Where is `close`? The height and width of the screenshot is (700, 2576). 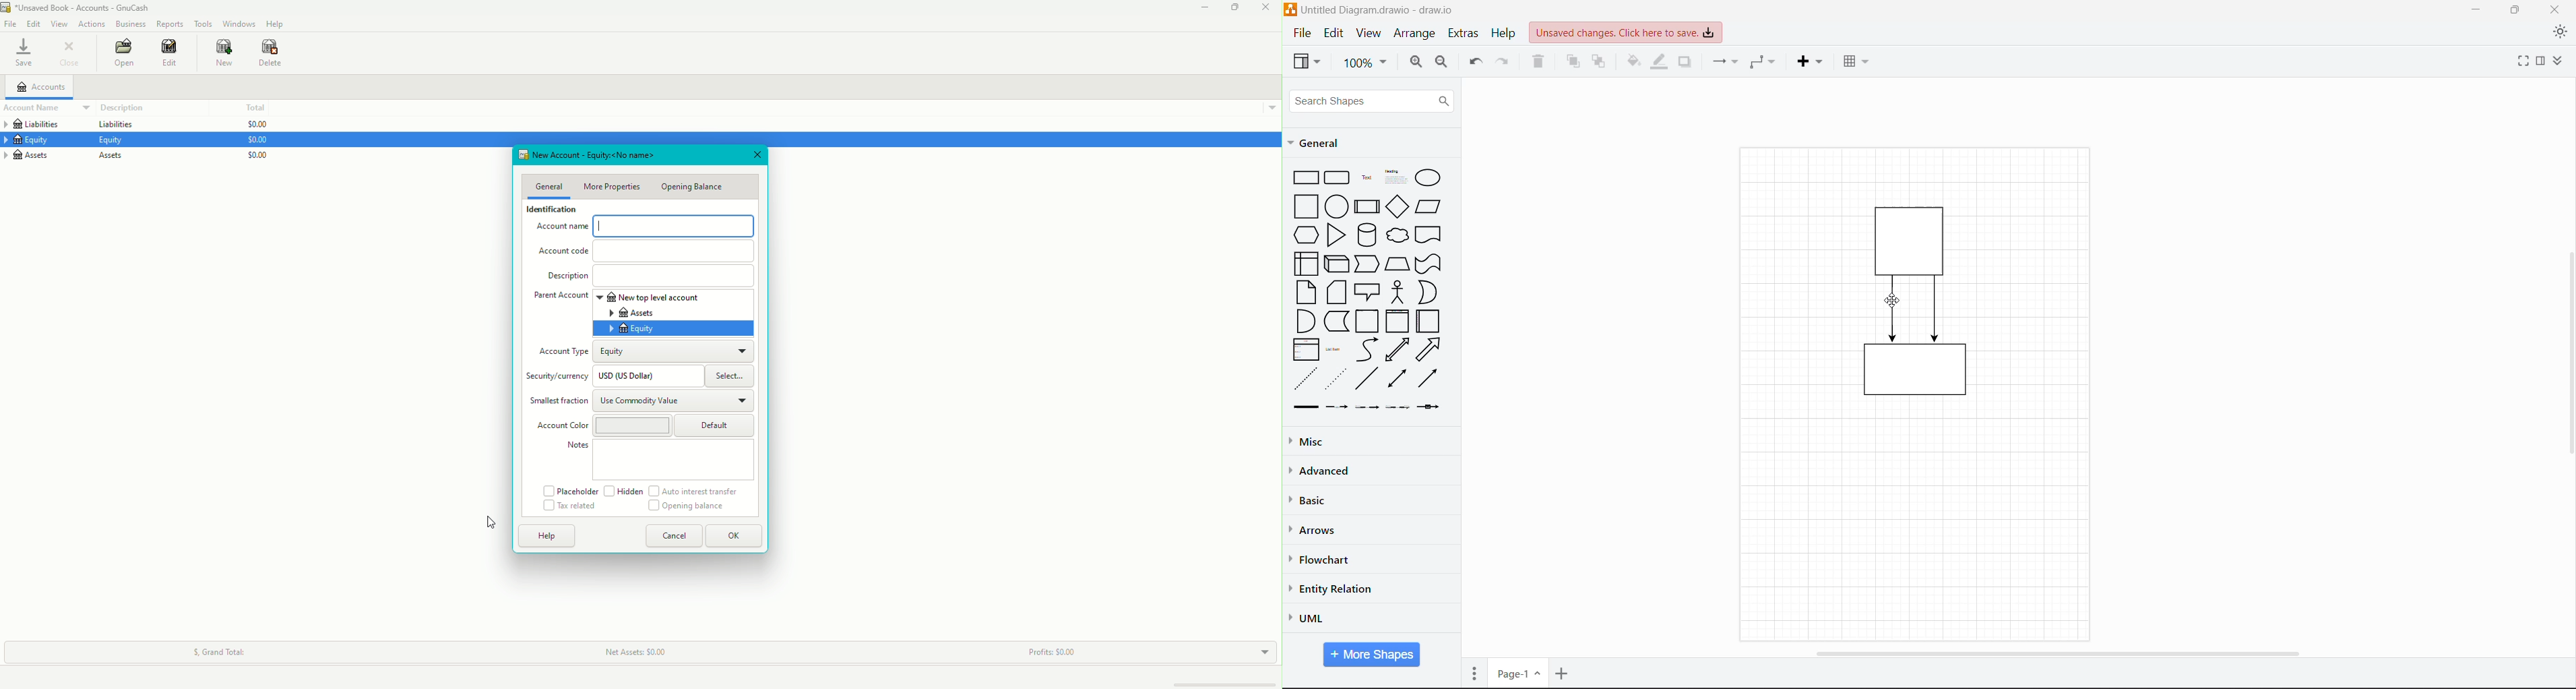
close is located at coordinates (2554, 9).